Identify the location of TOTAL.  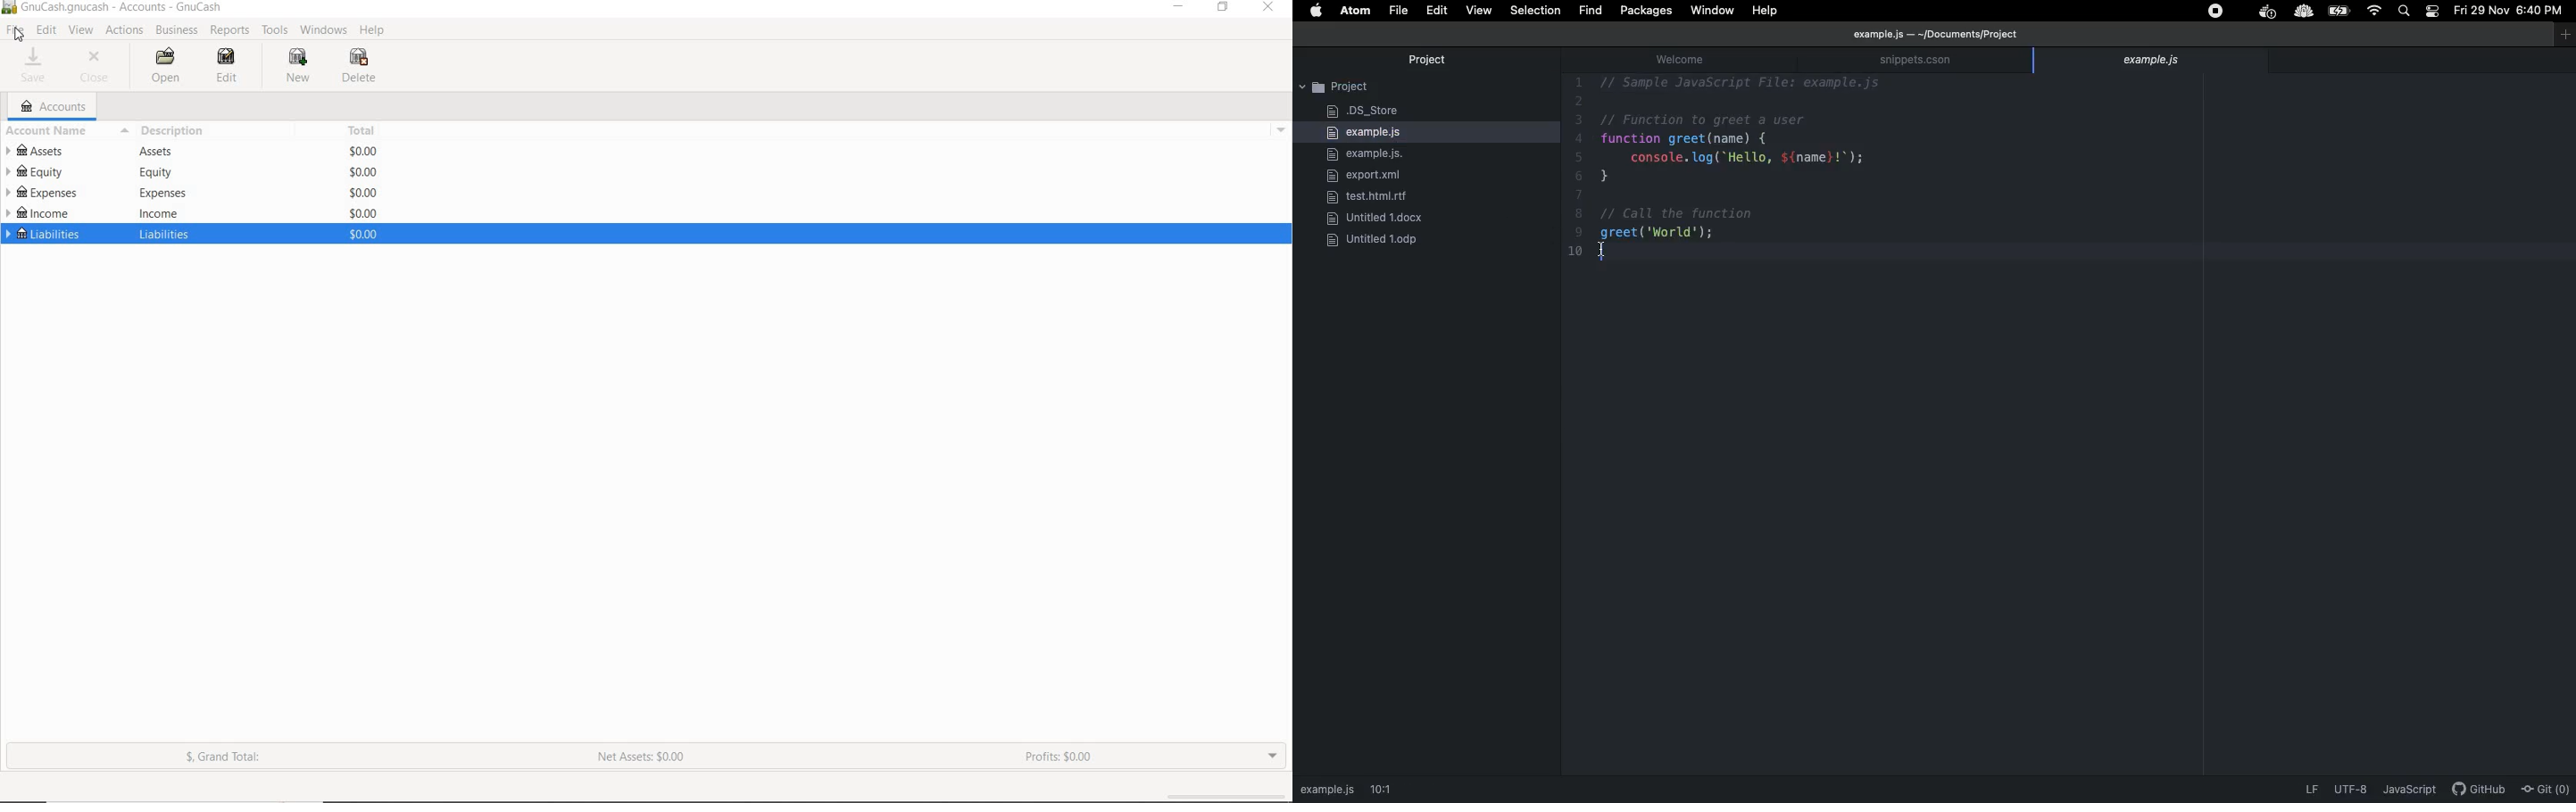
(364, 130).